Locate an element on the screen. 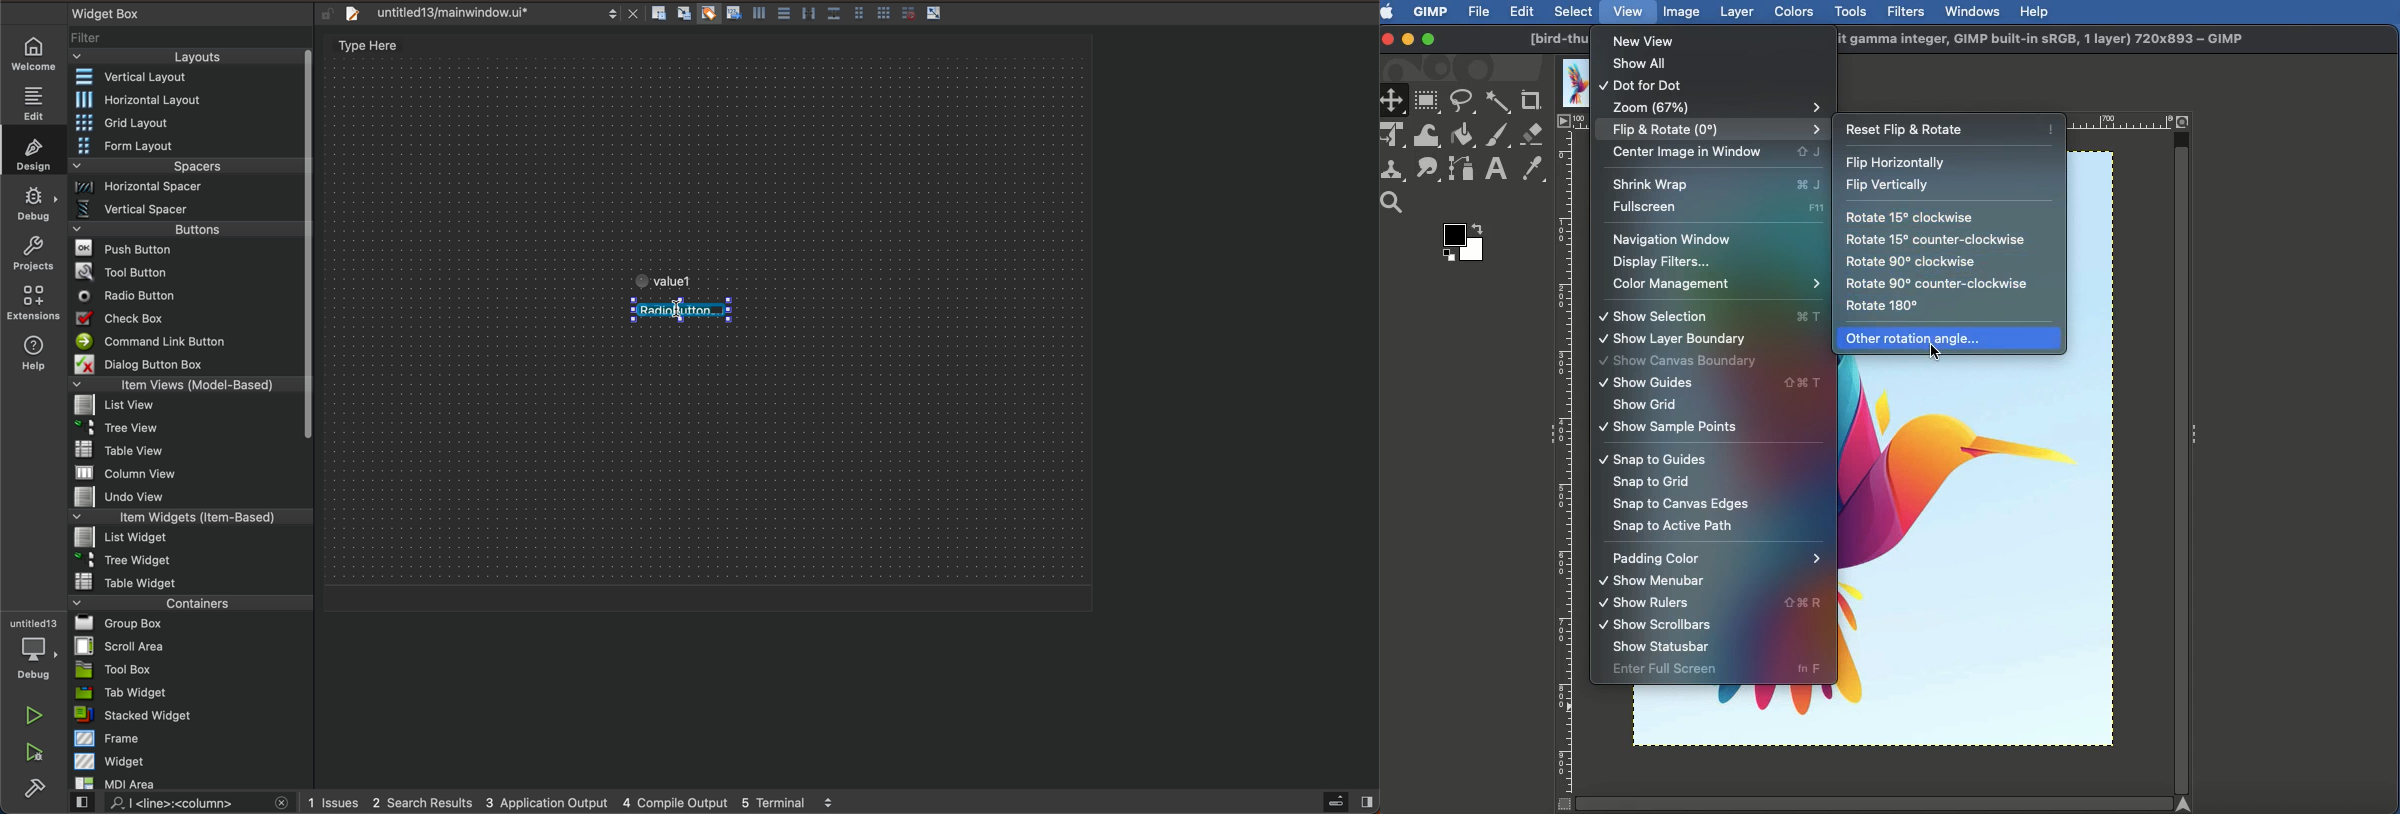 This screenshot has width=2408, height=840. tab is located at coordinates (193, 692).